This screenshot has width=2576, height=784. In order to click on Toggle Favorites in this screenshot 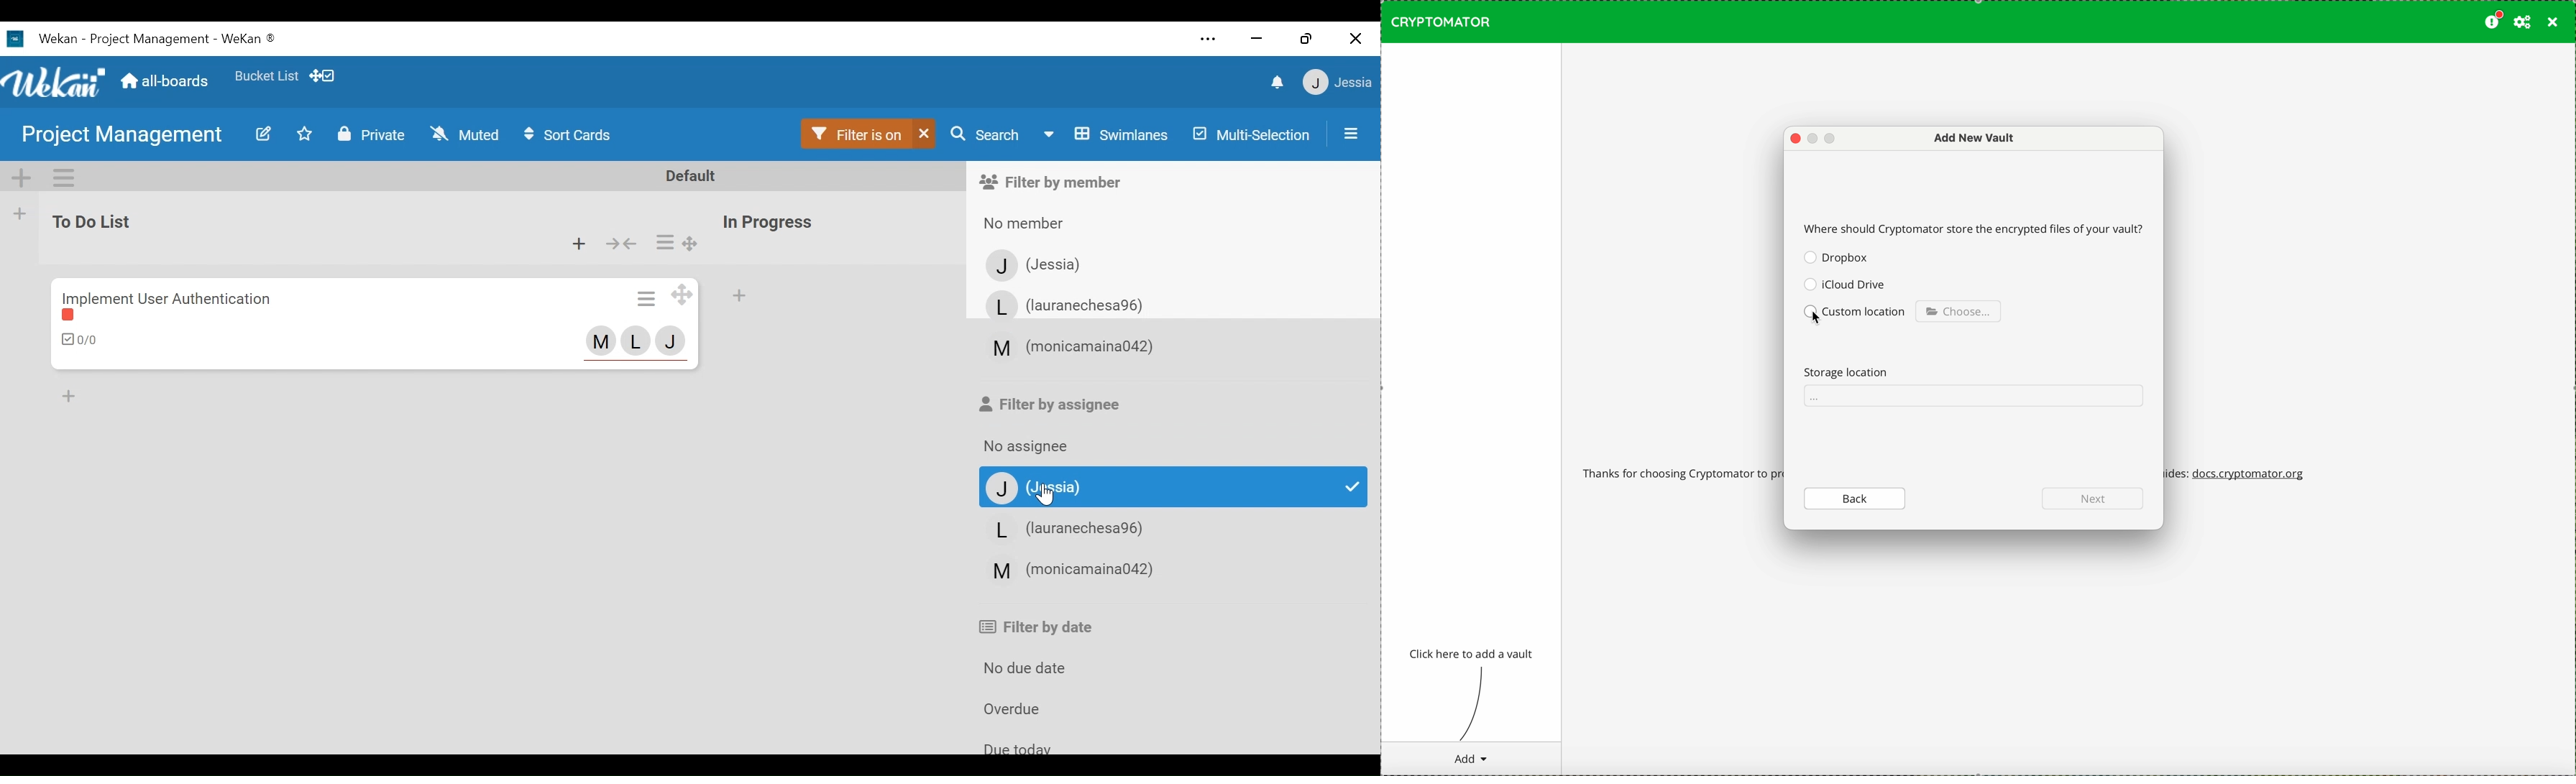, I will do `click(305, 134)`.